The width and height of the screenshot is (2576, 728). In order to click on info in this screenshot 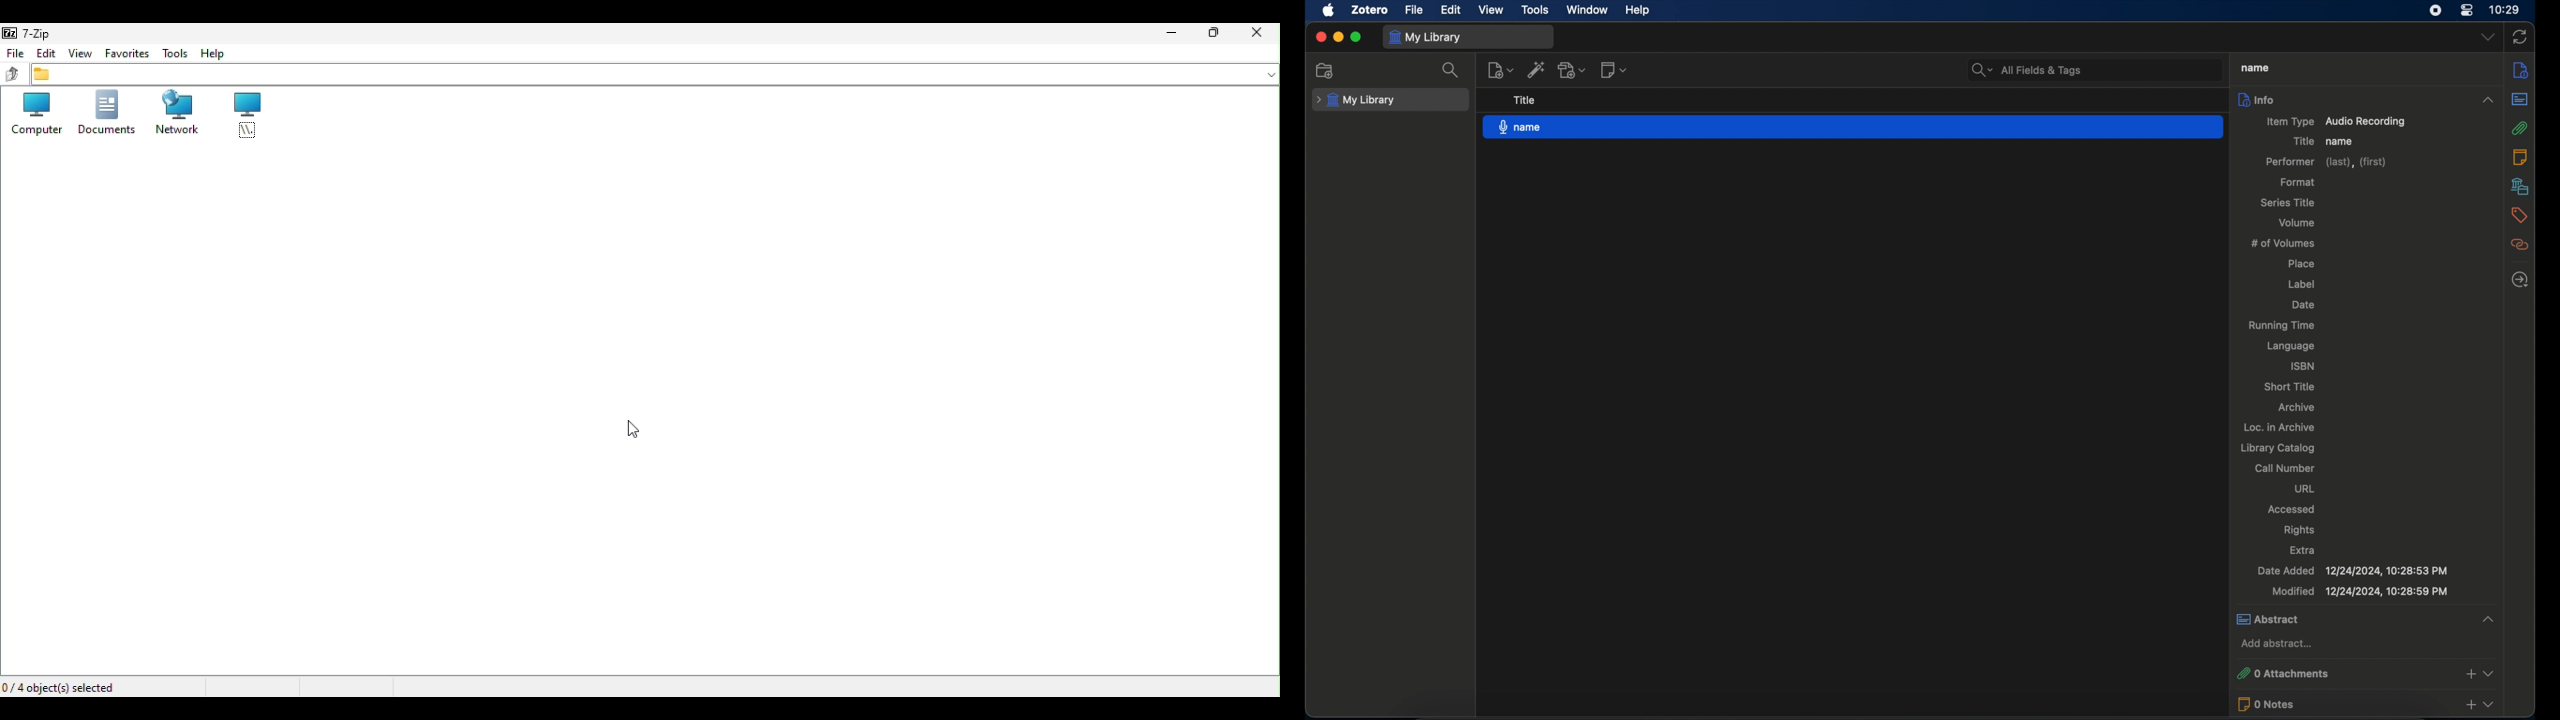, I will do `click(2368, 99)`.